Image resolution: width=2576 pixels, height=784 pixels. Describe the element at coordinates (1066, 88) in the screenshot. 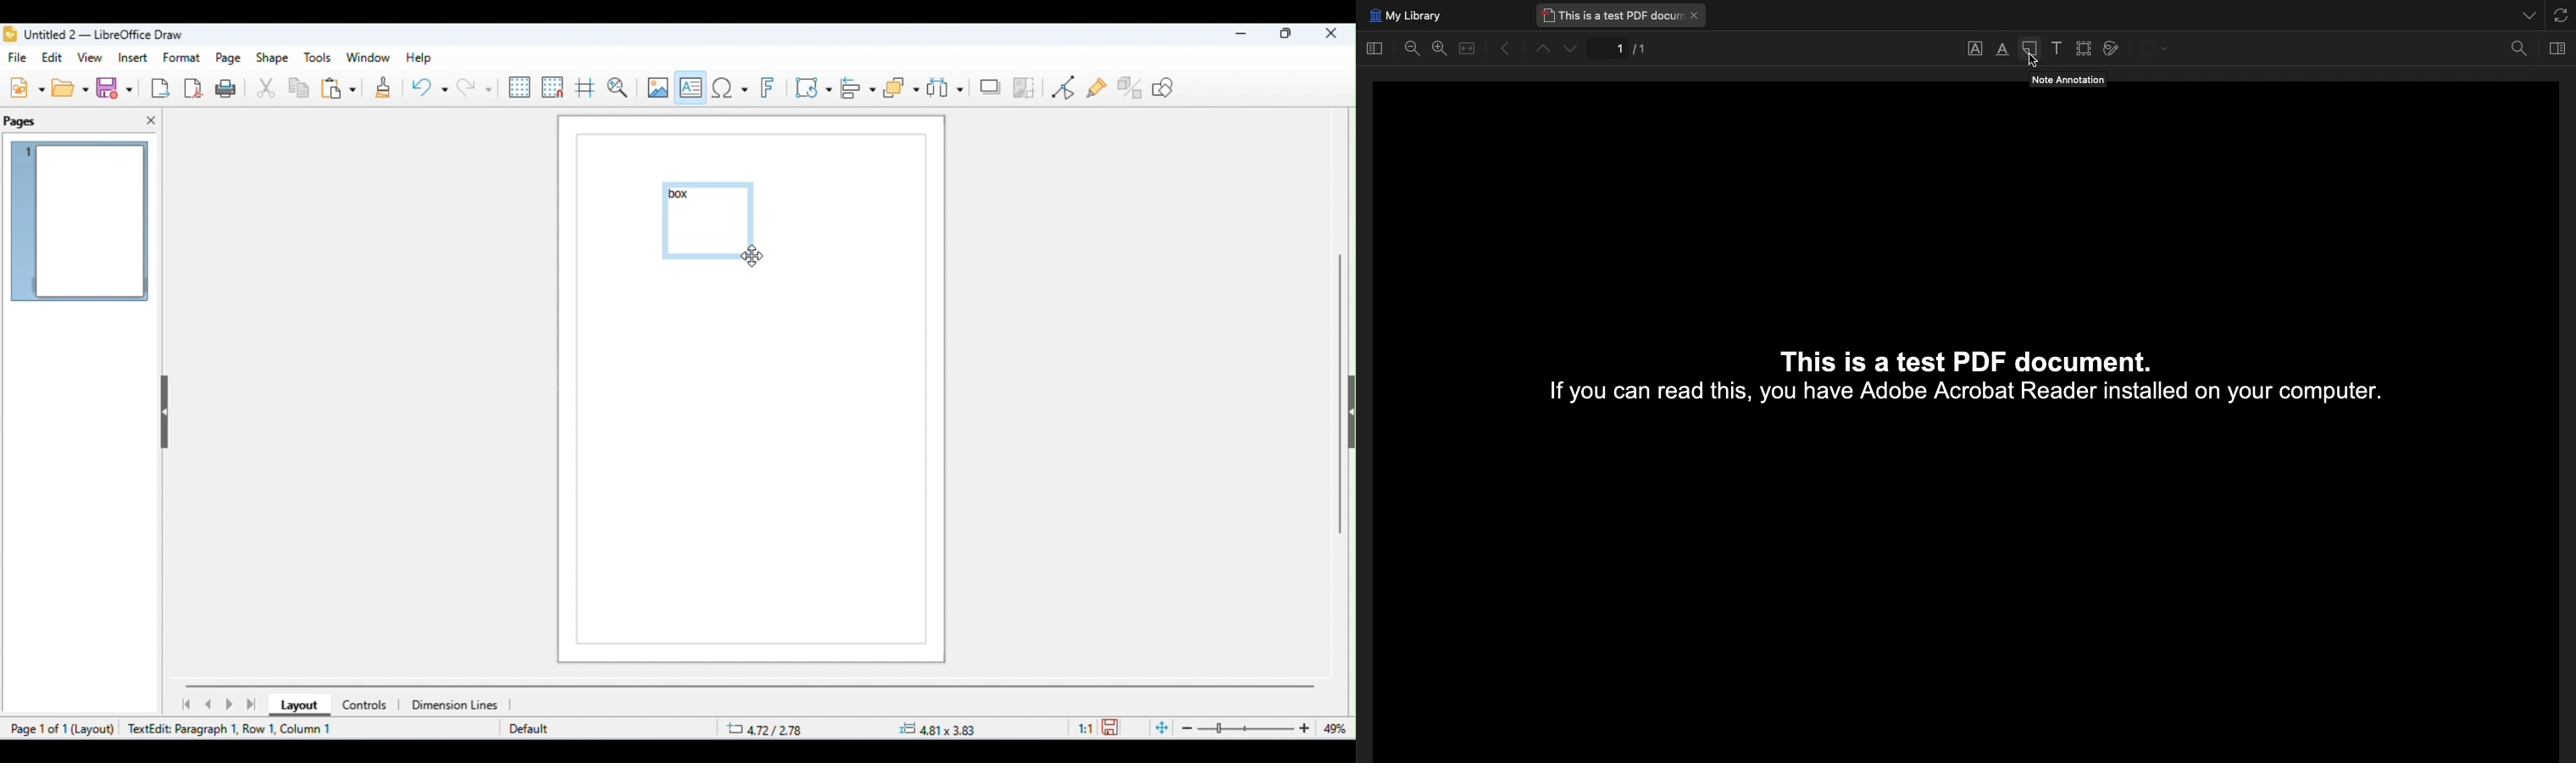

I see `toggle point edit mode` at that location.